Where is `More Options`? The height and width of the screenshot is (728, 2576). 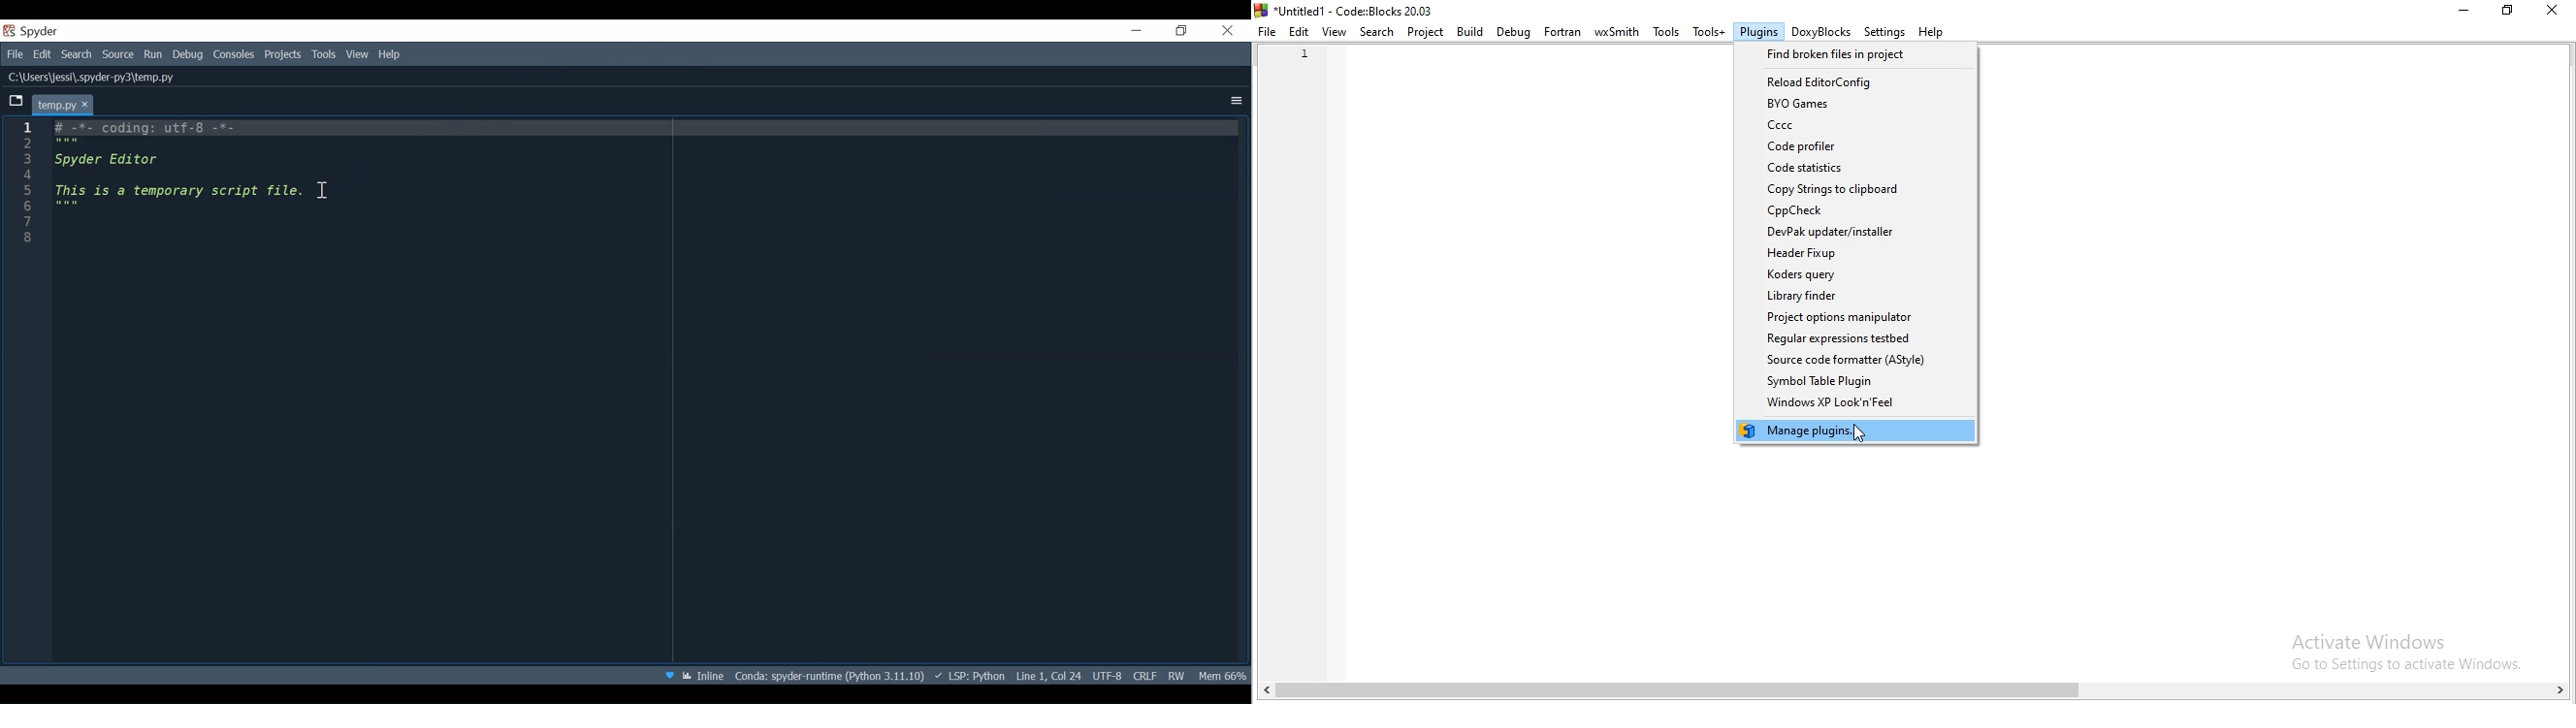 More Options is located at coordinates (1235, 100).